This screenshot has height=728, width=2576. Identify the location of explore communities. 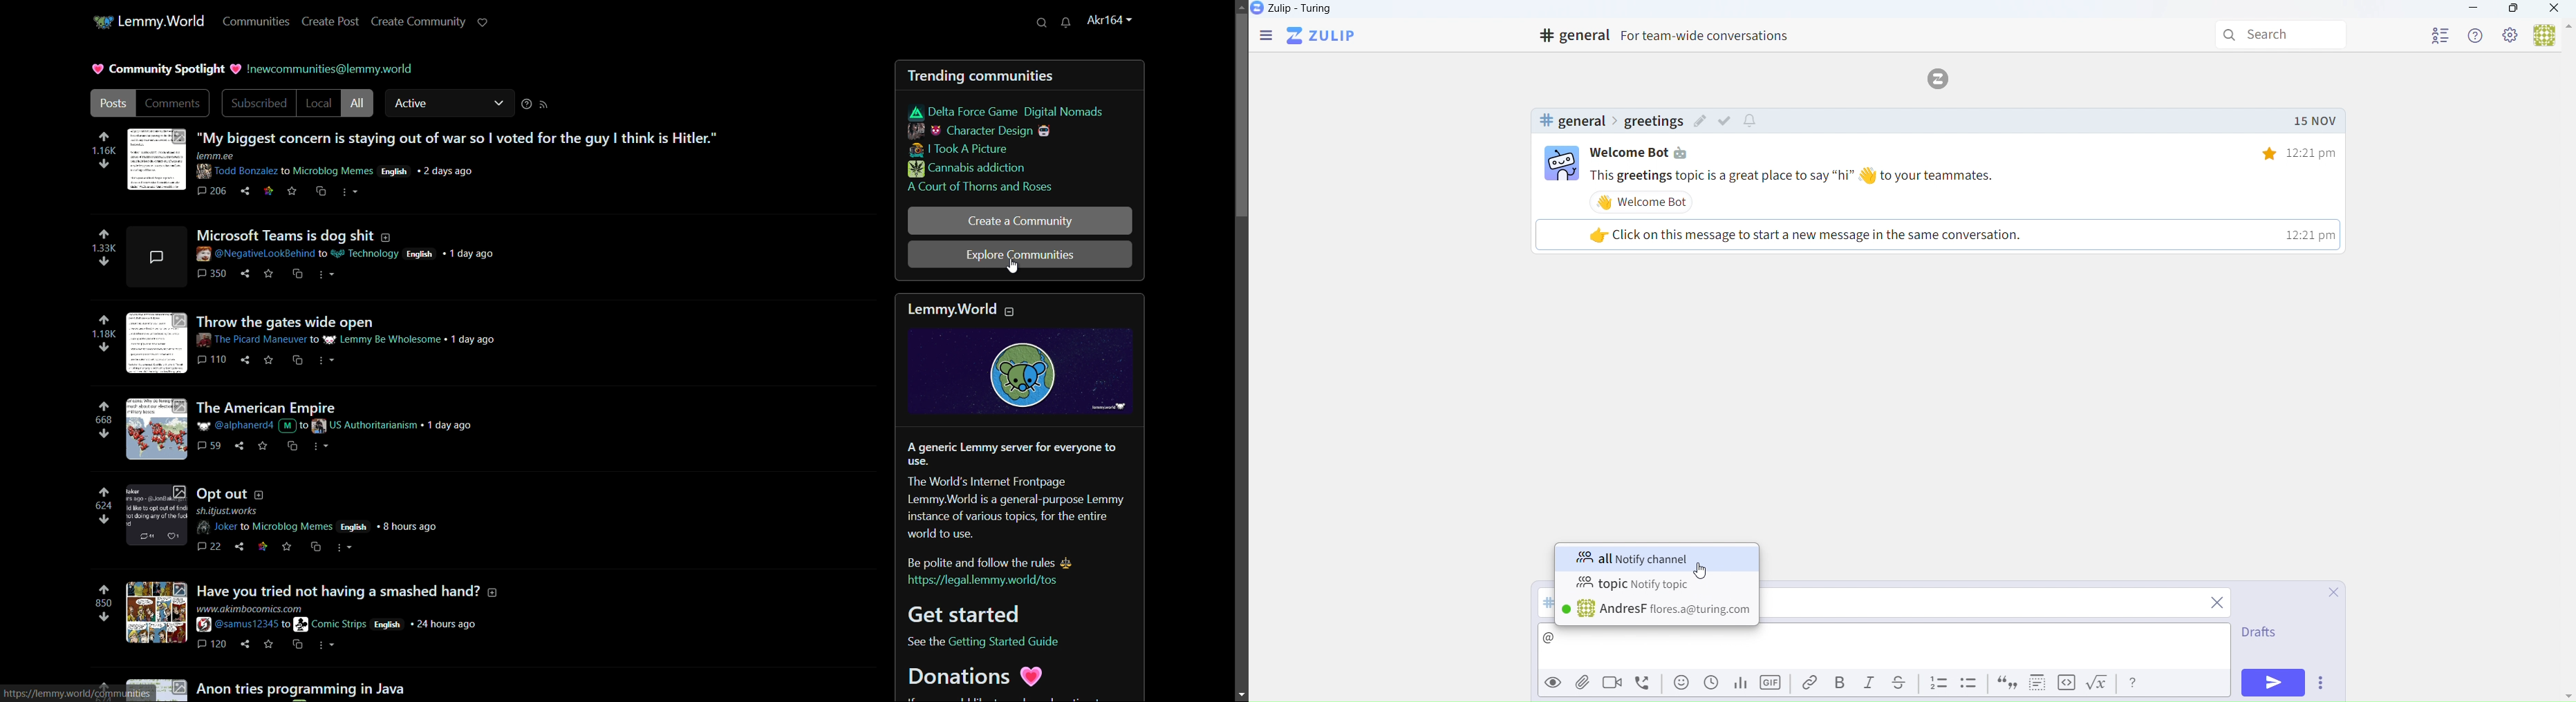
(1018, 255).